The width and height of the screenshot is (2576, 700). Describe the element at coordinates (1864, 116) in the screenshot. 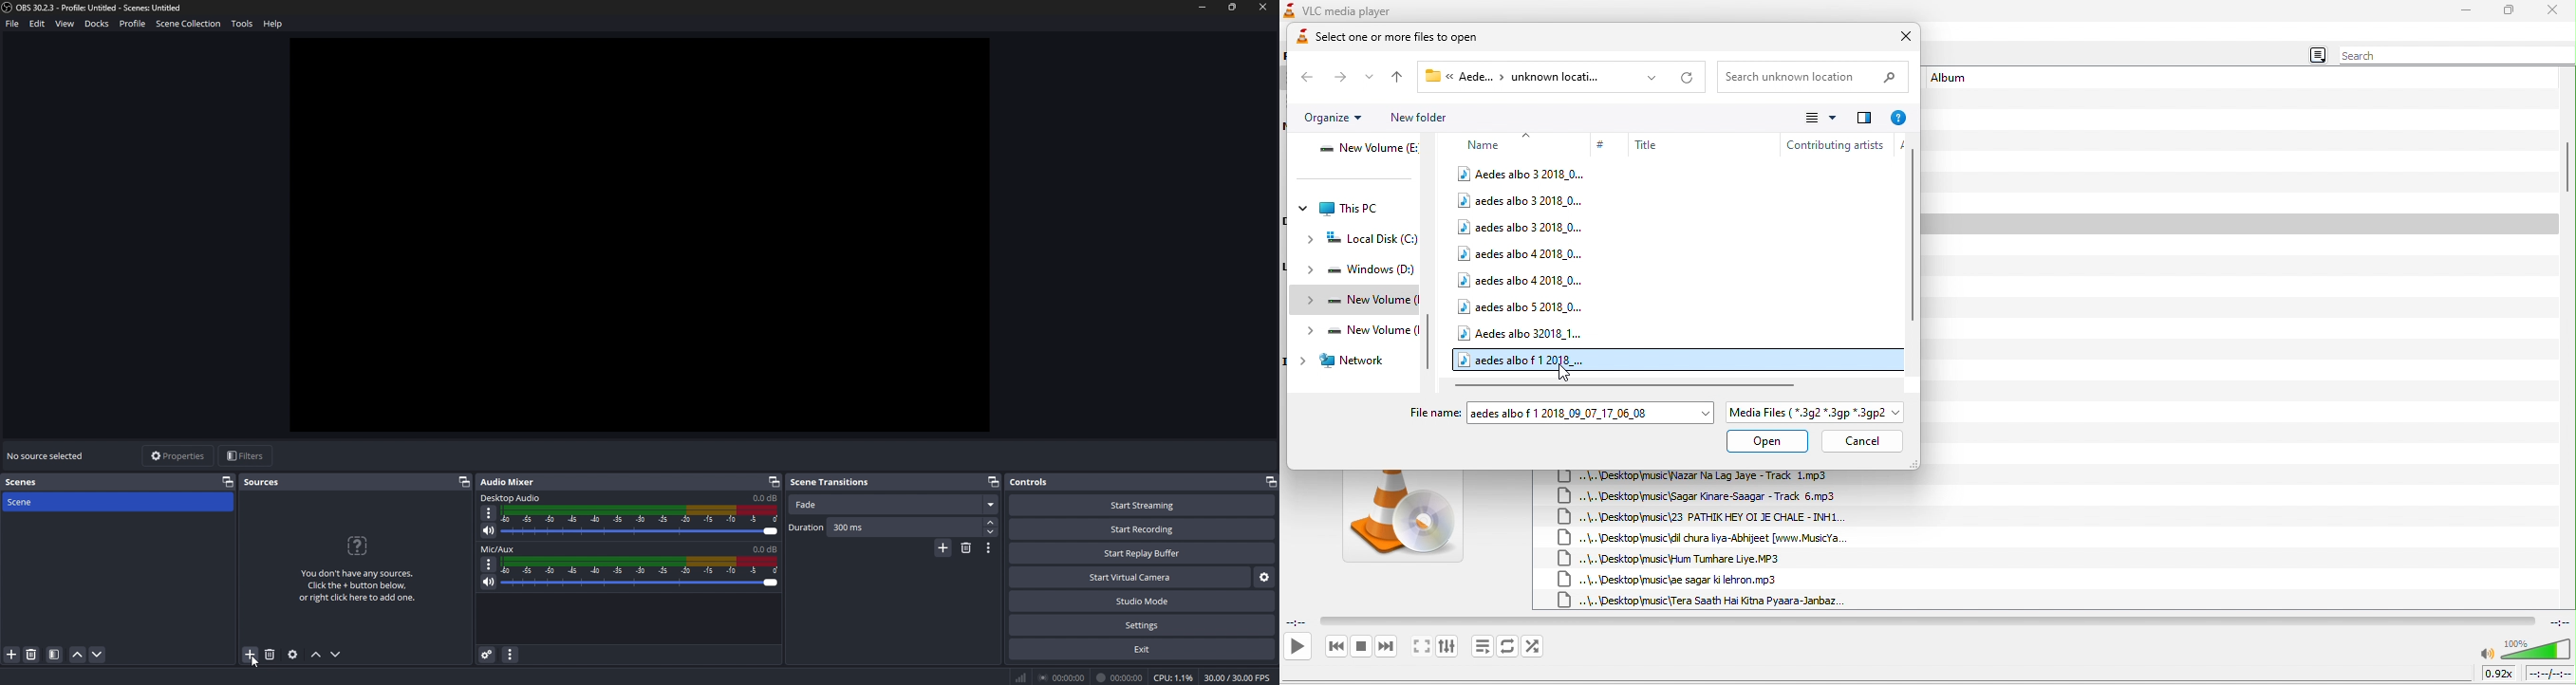

I see `change your view` at that location.